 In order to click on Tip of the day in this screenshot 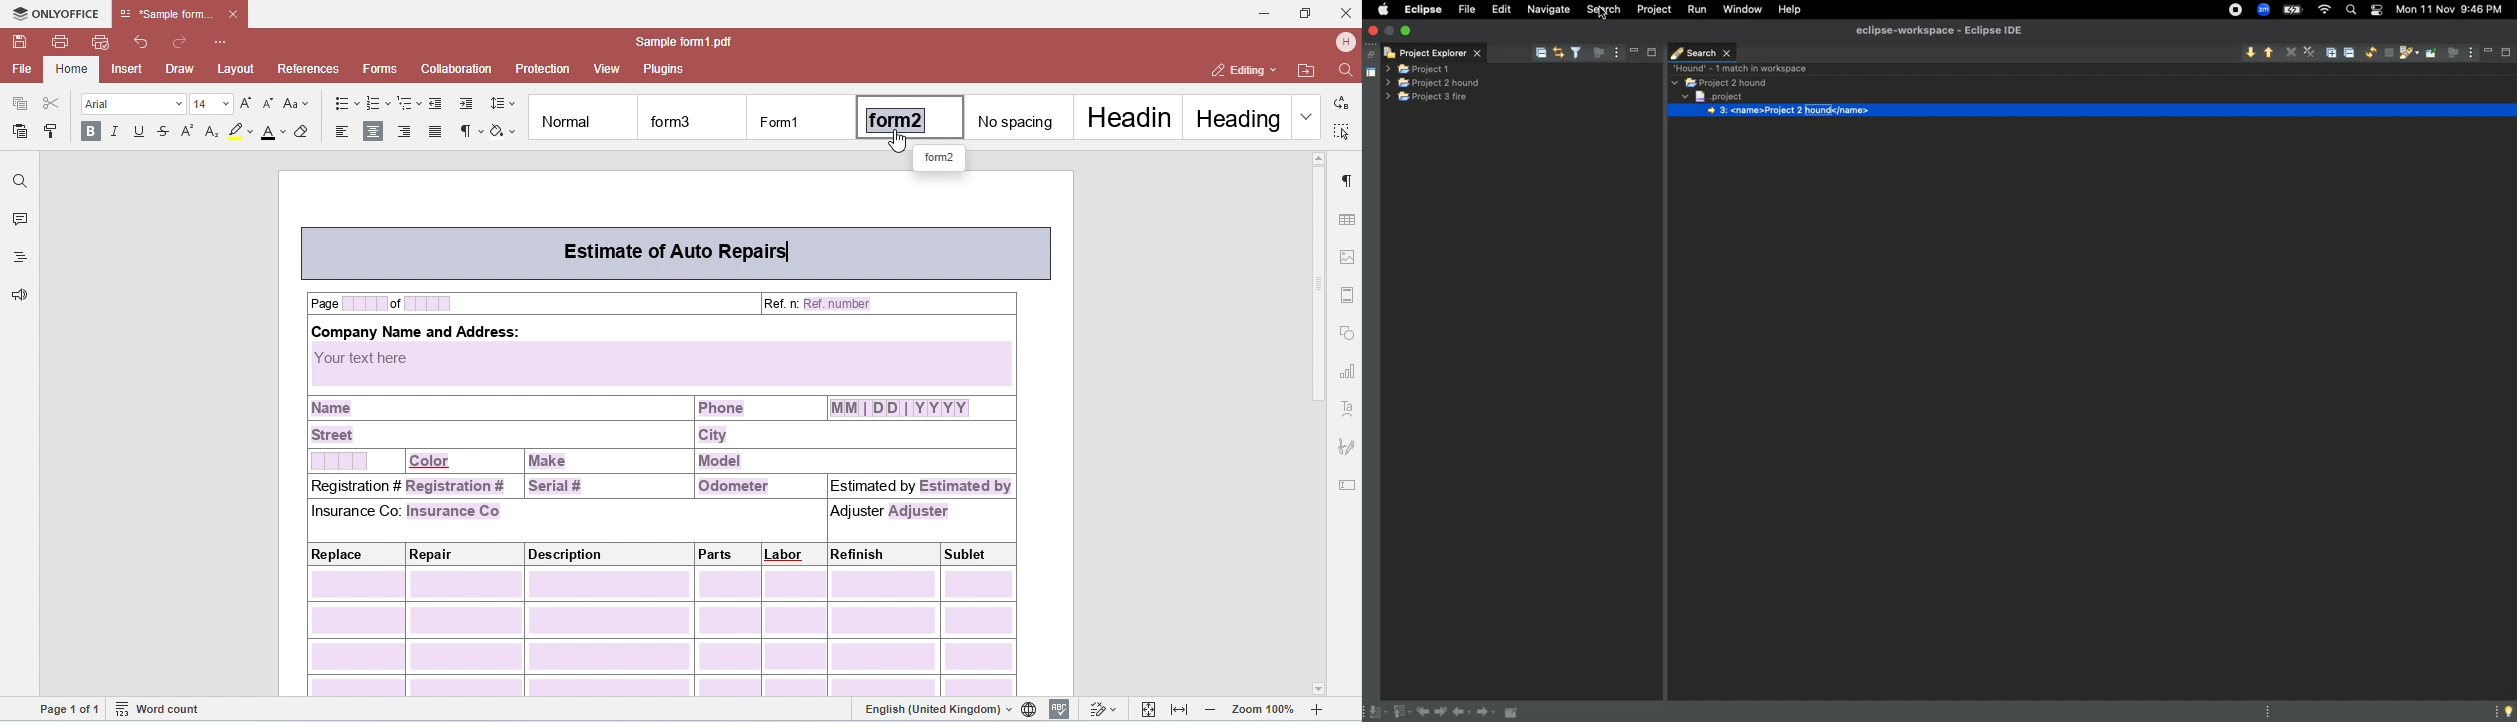, I will do `click(2504, 712)`.